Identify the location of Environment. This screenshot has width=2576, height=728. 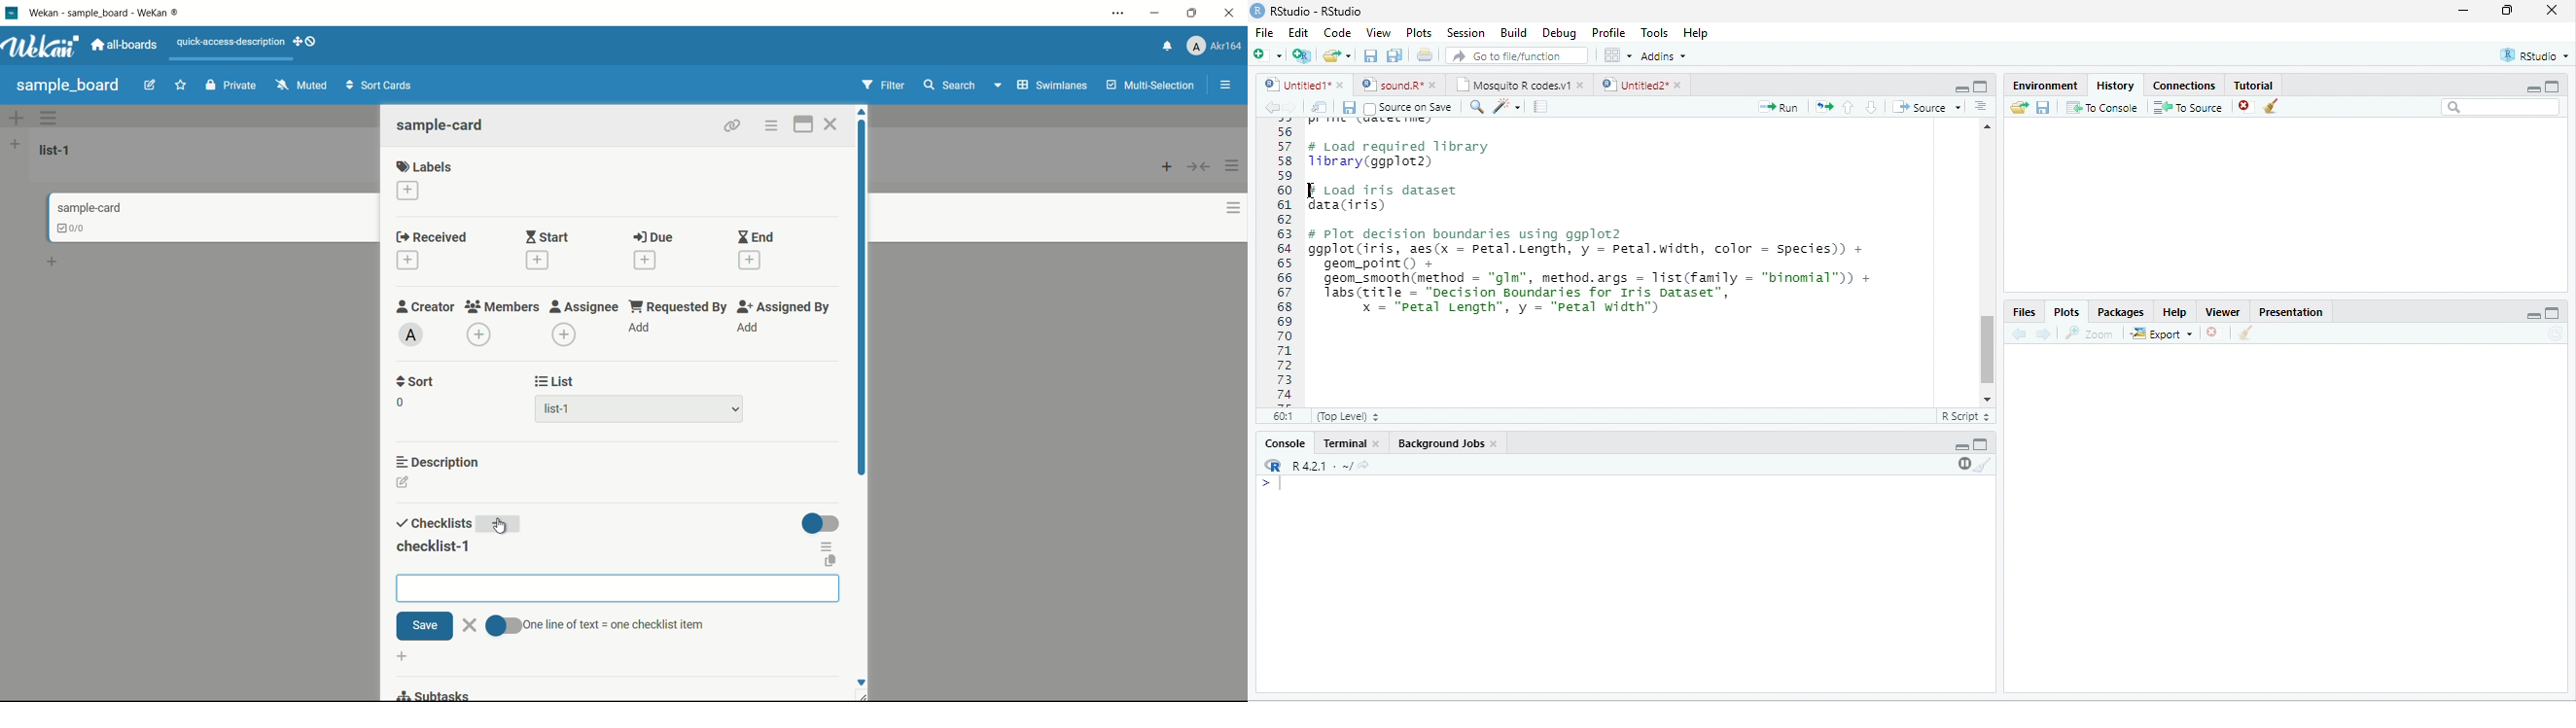
(2046, 85).